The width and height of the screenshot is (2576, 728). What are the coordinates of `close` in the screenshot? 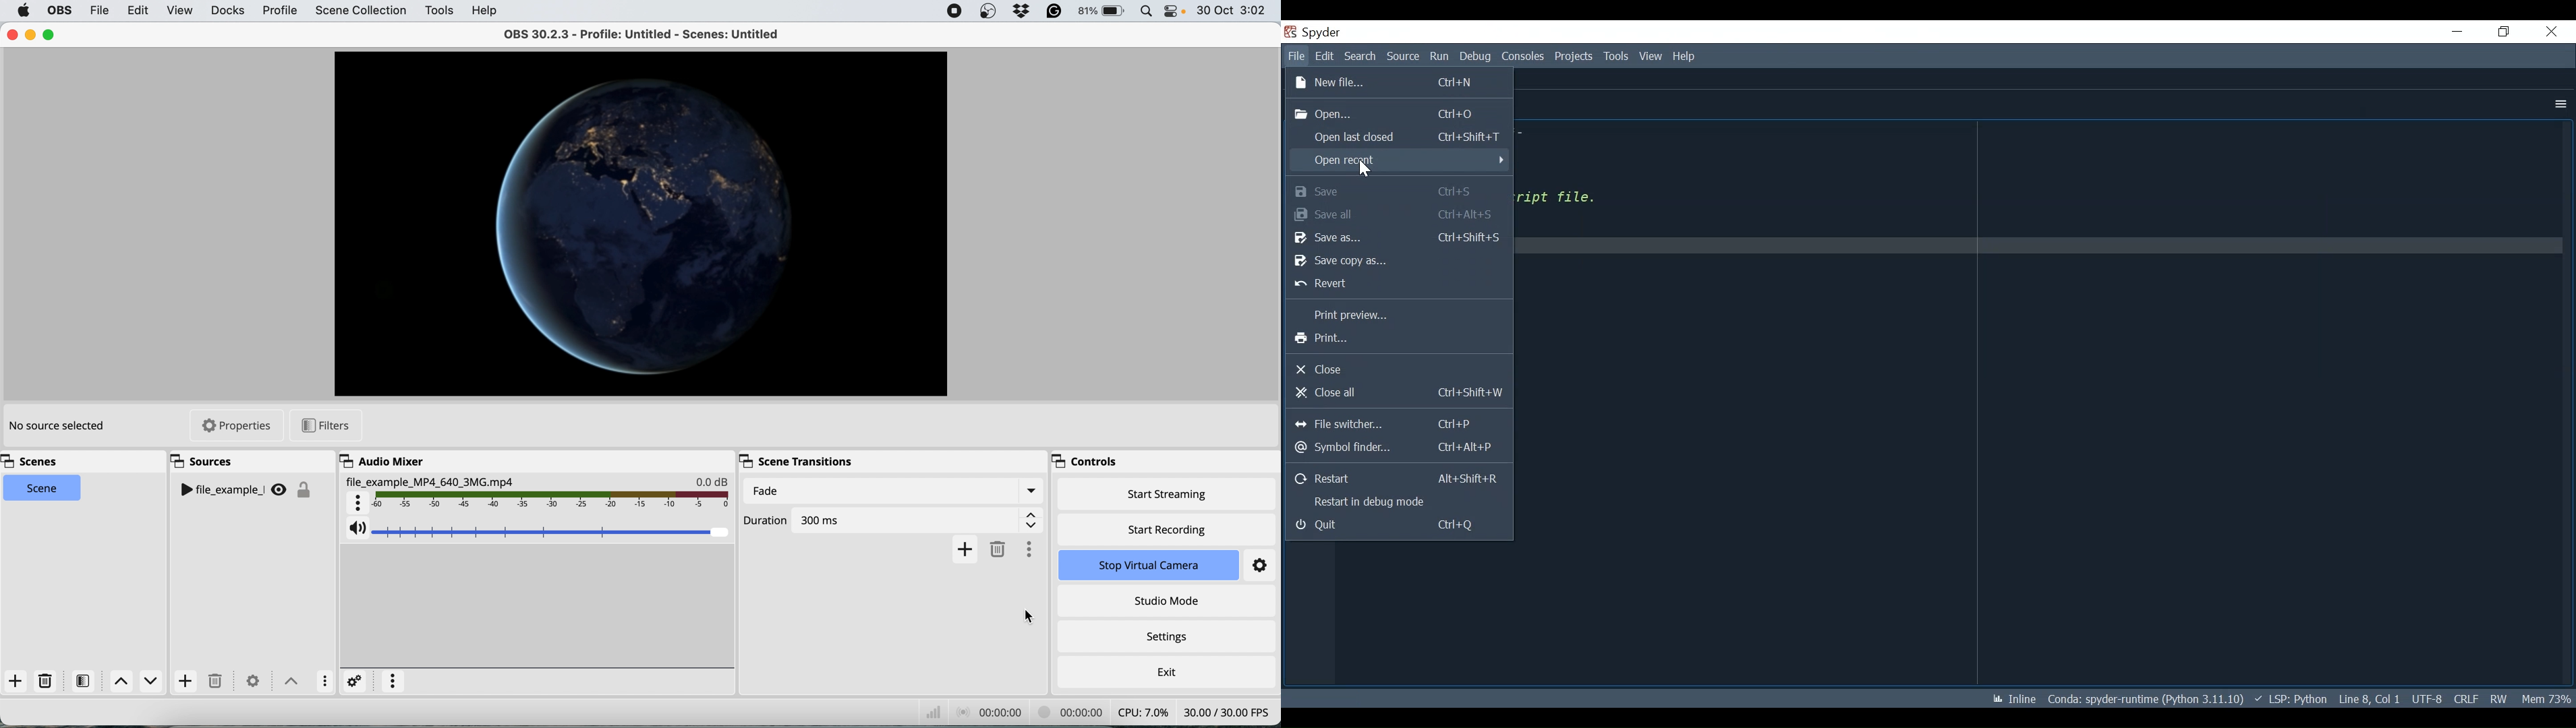 It's located at (12, 32).